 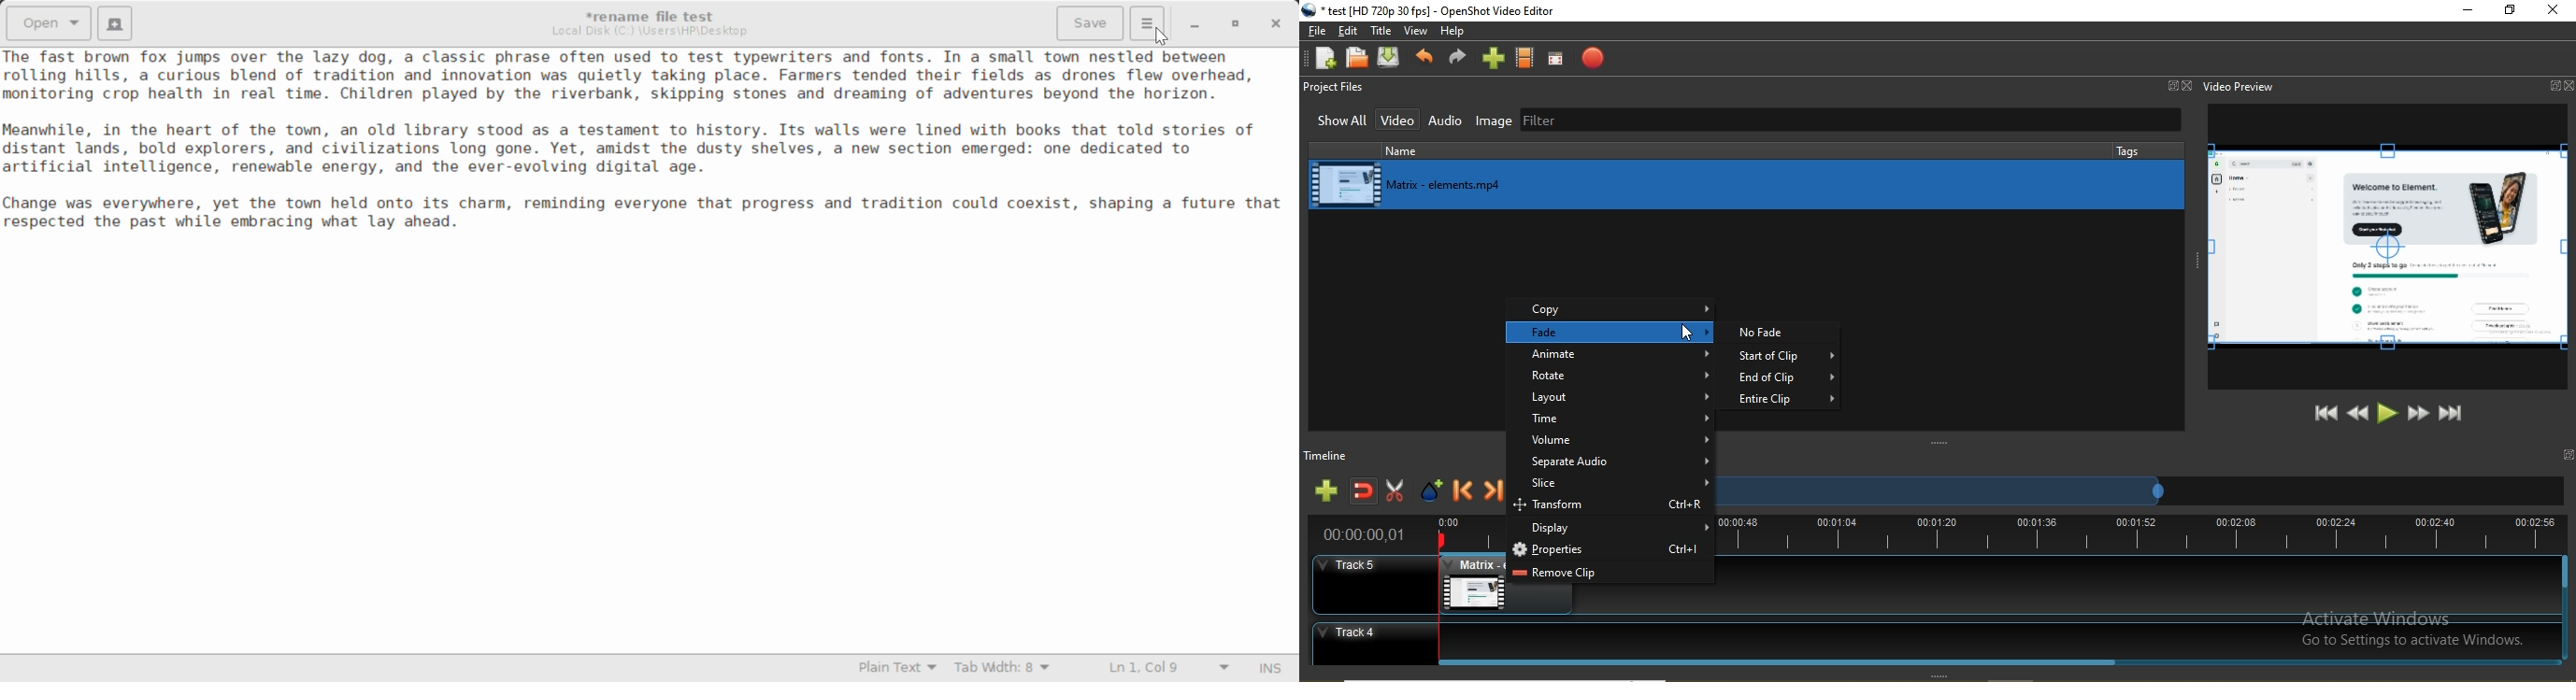 What do you see at coordinates (2388, 413) in the screenshot?
I see `Play` at bounding box center [2388, 413].